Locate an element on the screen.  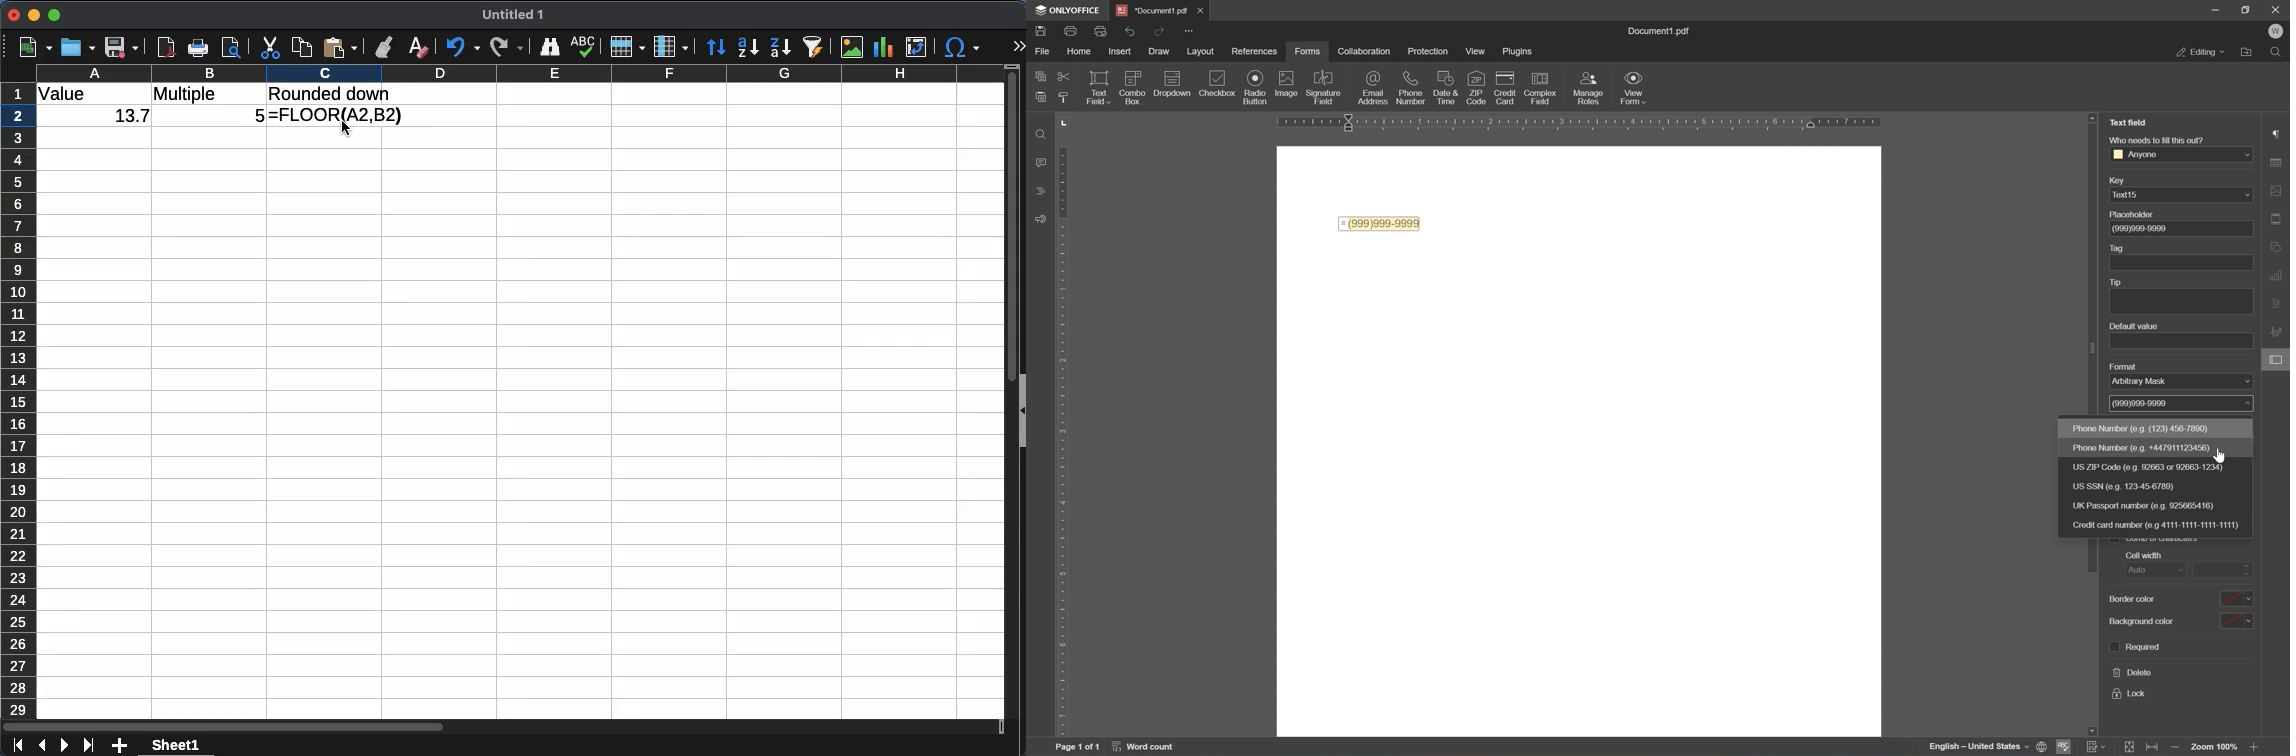
restore down is located at coordinates (2247, 8).